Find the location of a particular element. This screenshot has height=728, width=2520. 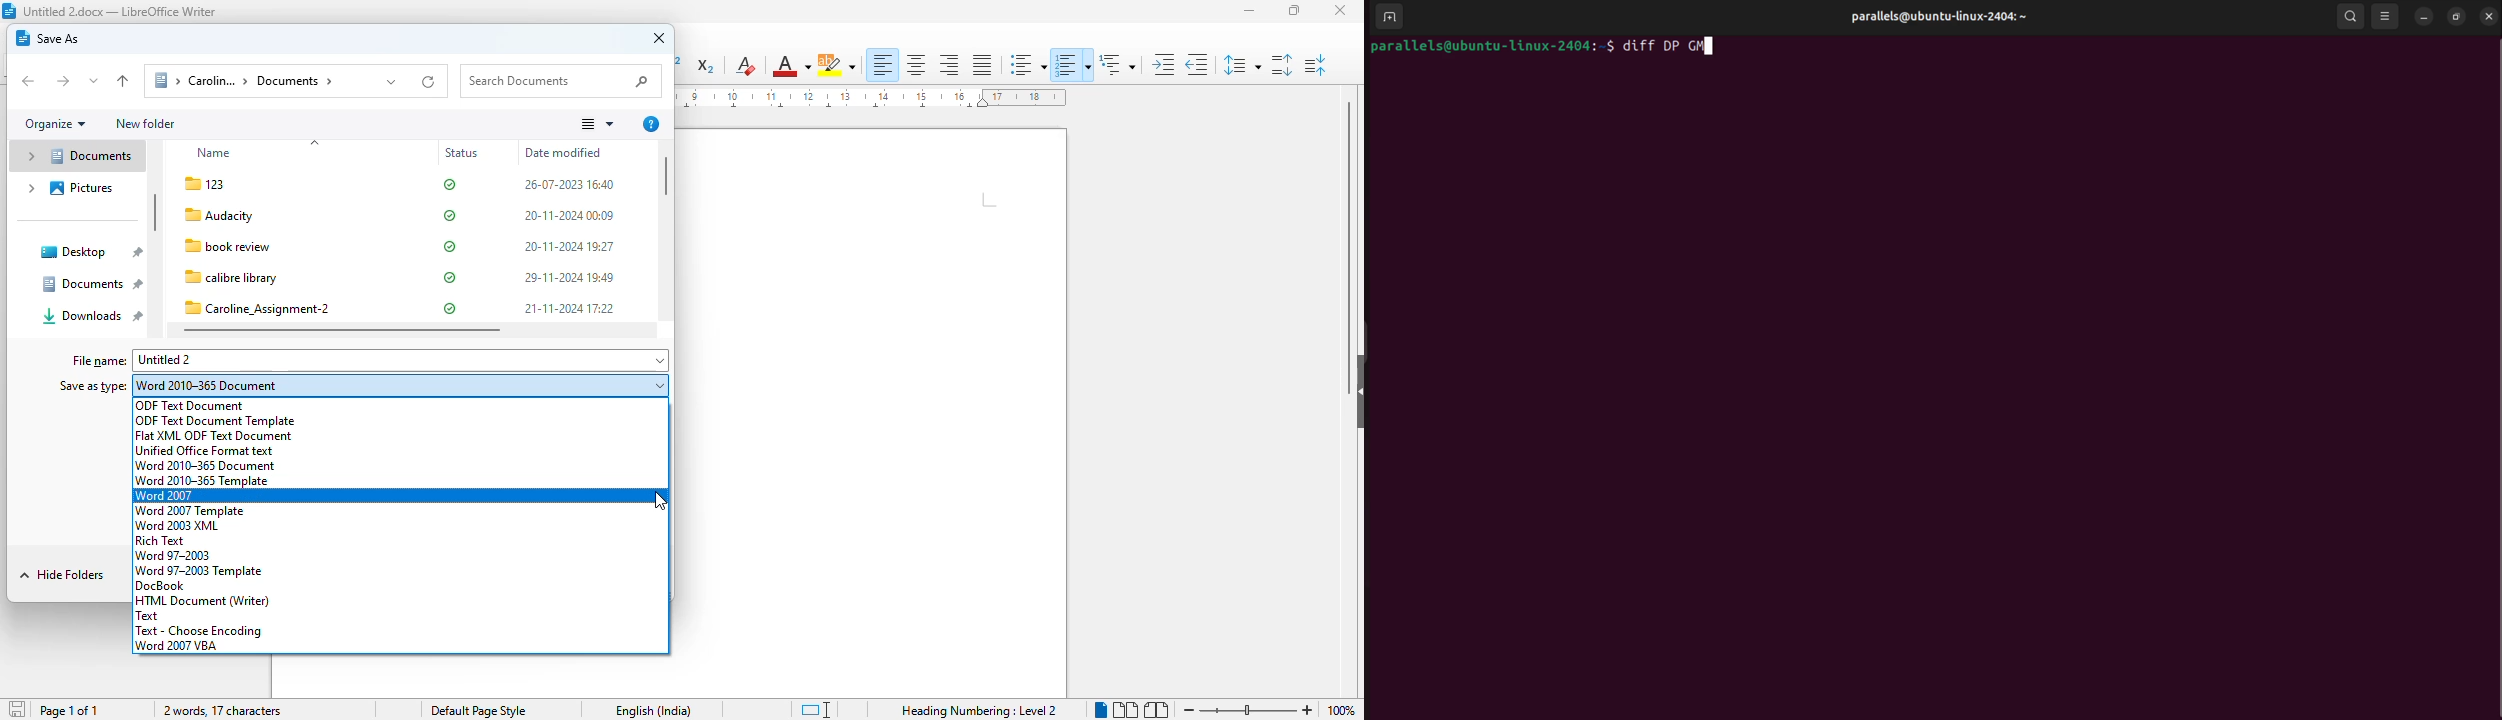

file name:  is located at coordinates (99, 361).